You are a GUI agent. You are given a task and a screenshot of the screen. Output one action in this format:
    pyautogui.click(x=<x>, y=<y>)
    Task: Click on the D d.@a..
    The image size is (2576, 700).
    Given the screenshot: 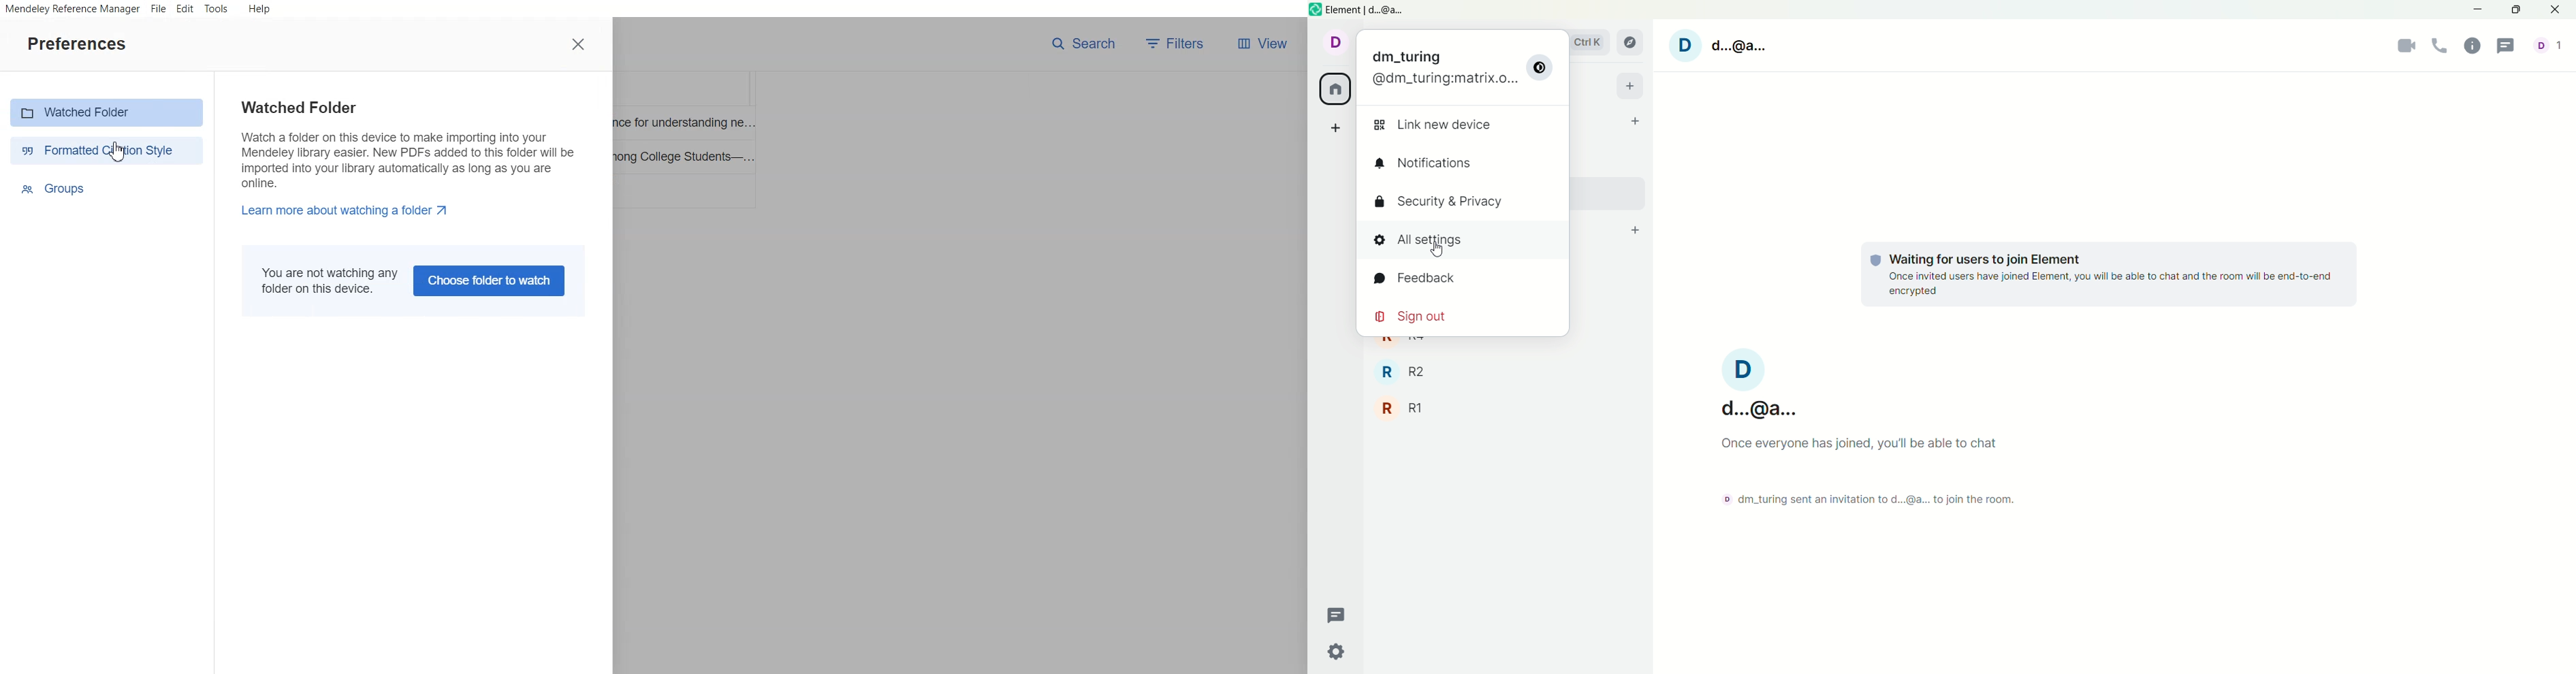 What is the action you would take?
    pyautogui.click(x=1738, y=52)
    